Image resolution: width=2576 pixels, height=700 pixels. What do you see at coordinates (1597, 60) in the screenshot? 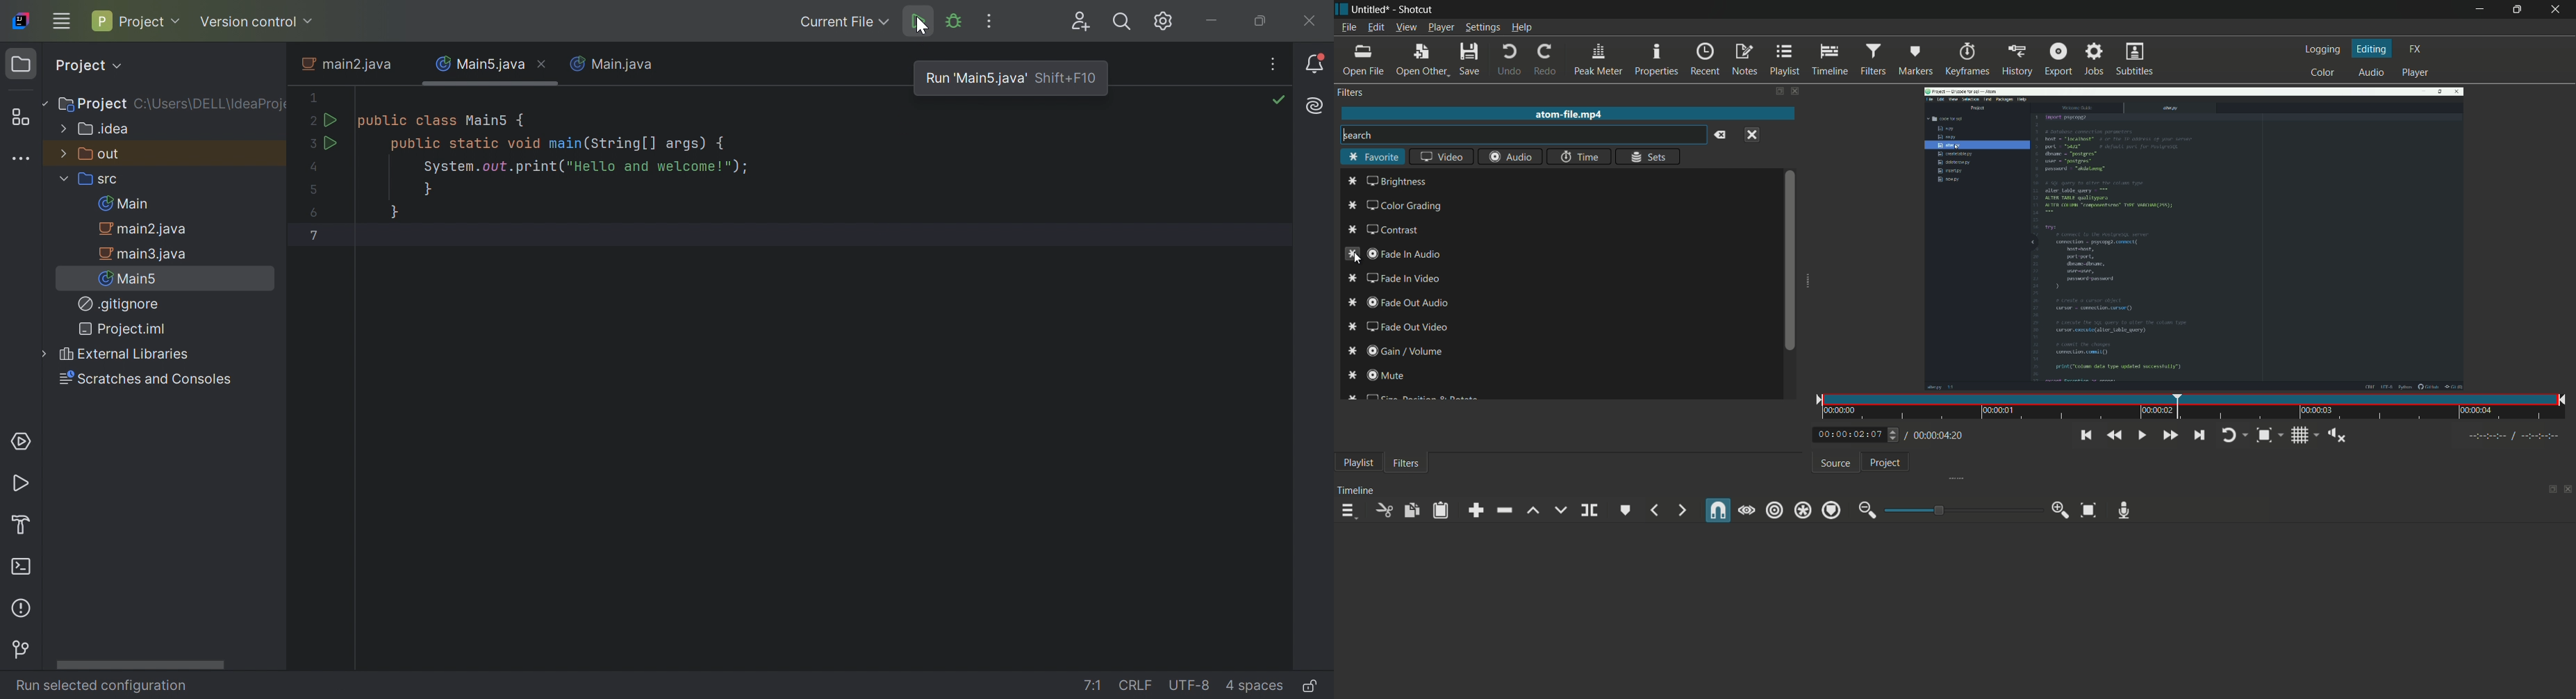
I see `peak meter` at bounding box center [1597, 60].